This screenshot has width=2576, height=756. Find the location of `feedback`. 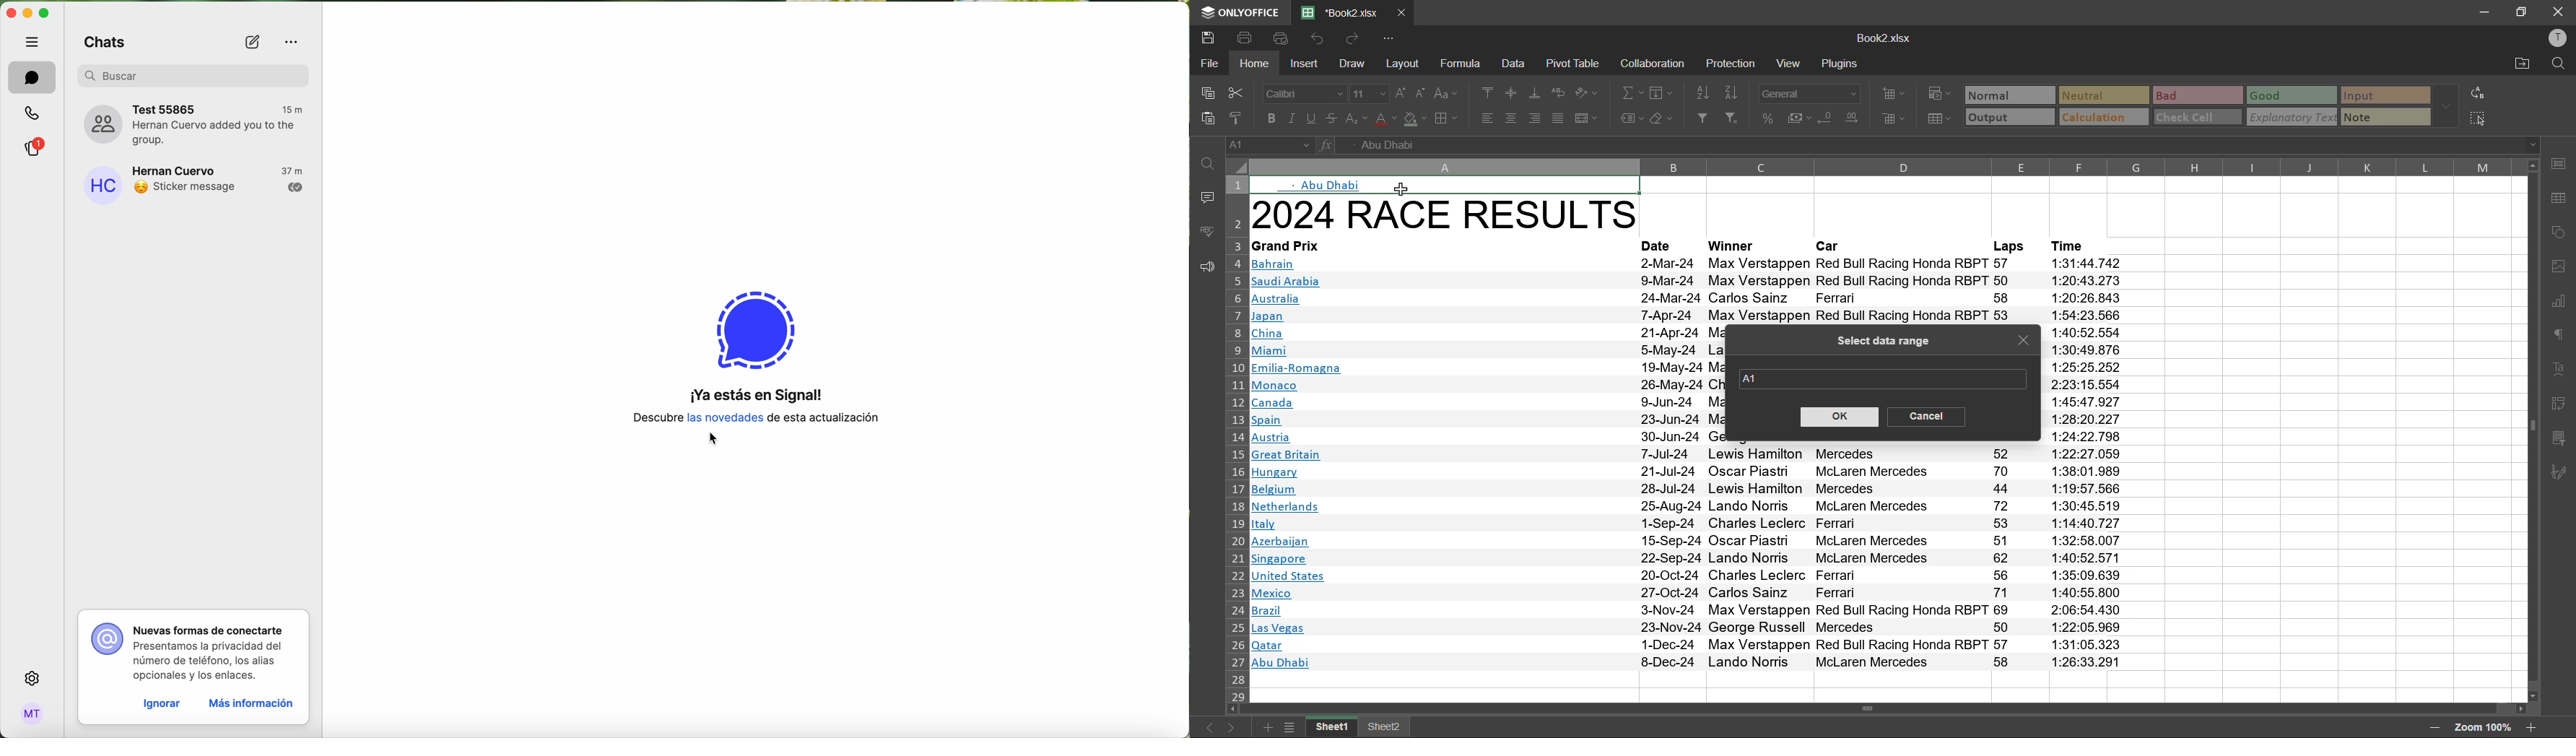

feedback is located at coordinates (1209, 271).